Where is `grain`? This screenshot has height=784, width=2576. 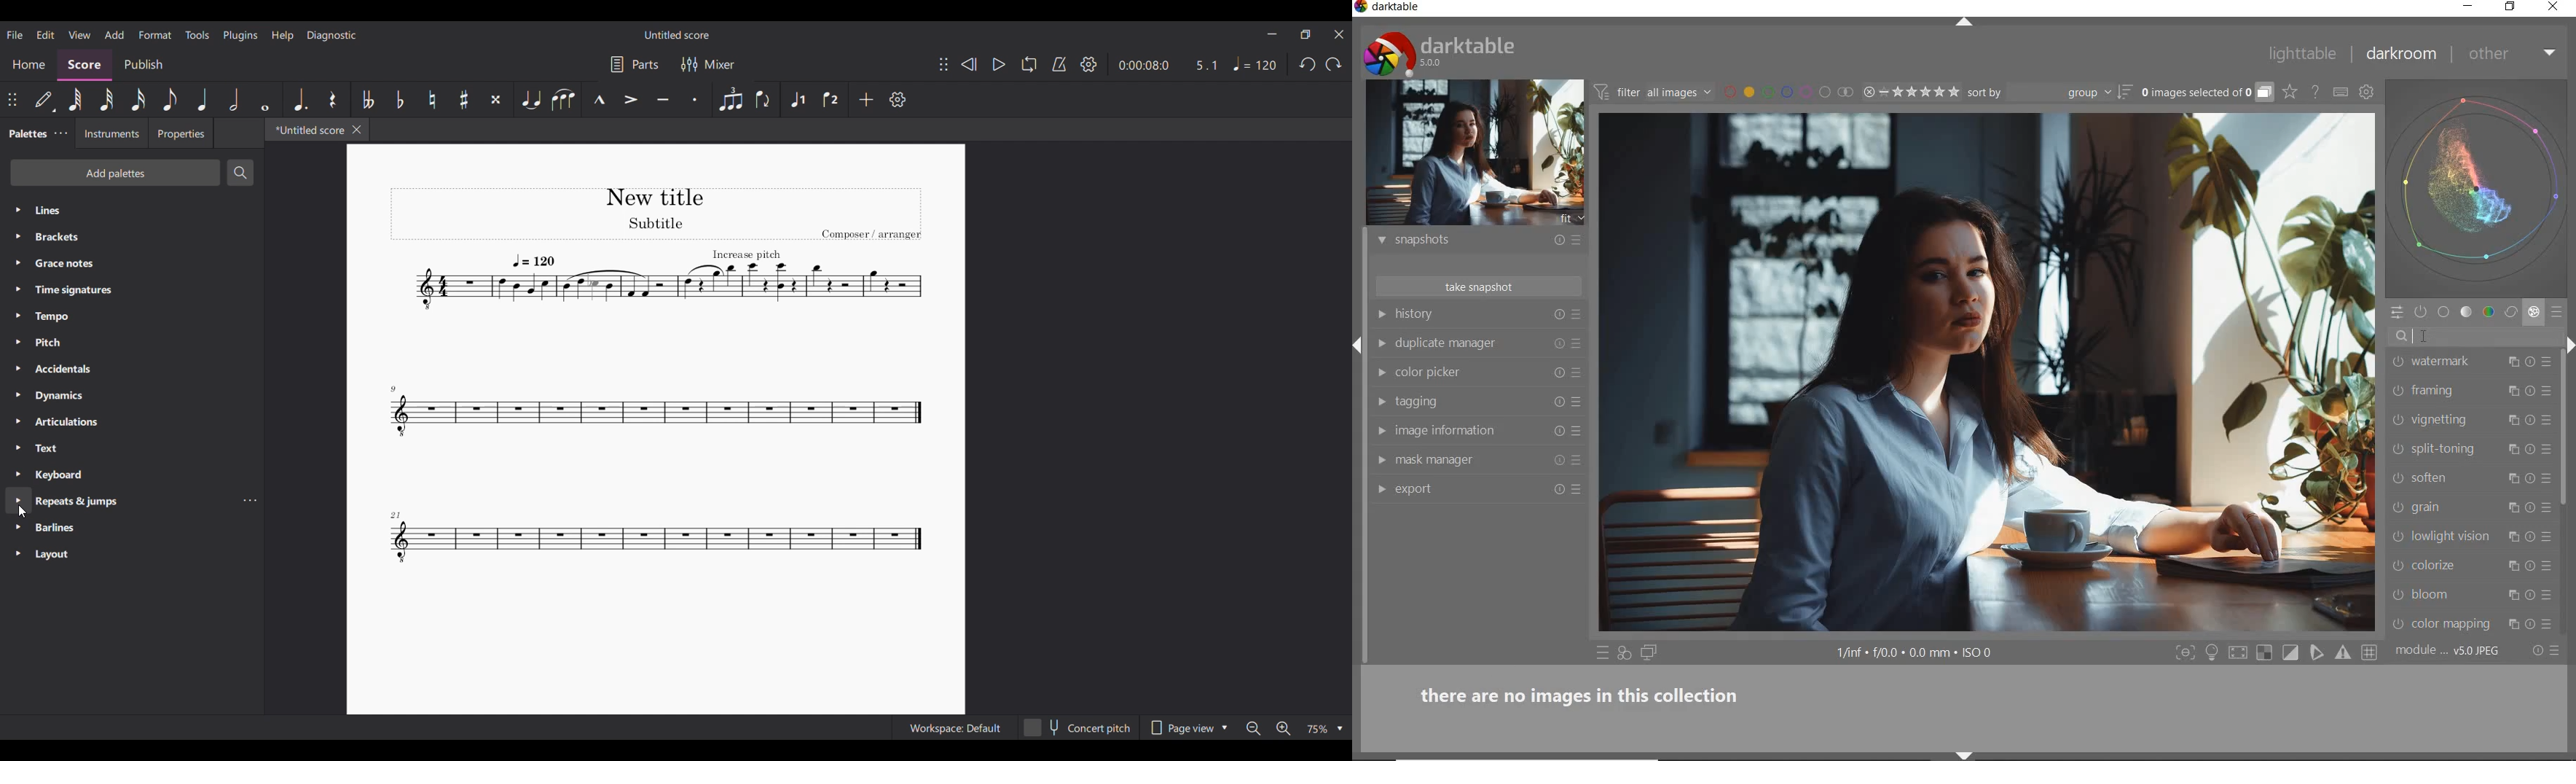
grain is located at coordinates (2454, 507).